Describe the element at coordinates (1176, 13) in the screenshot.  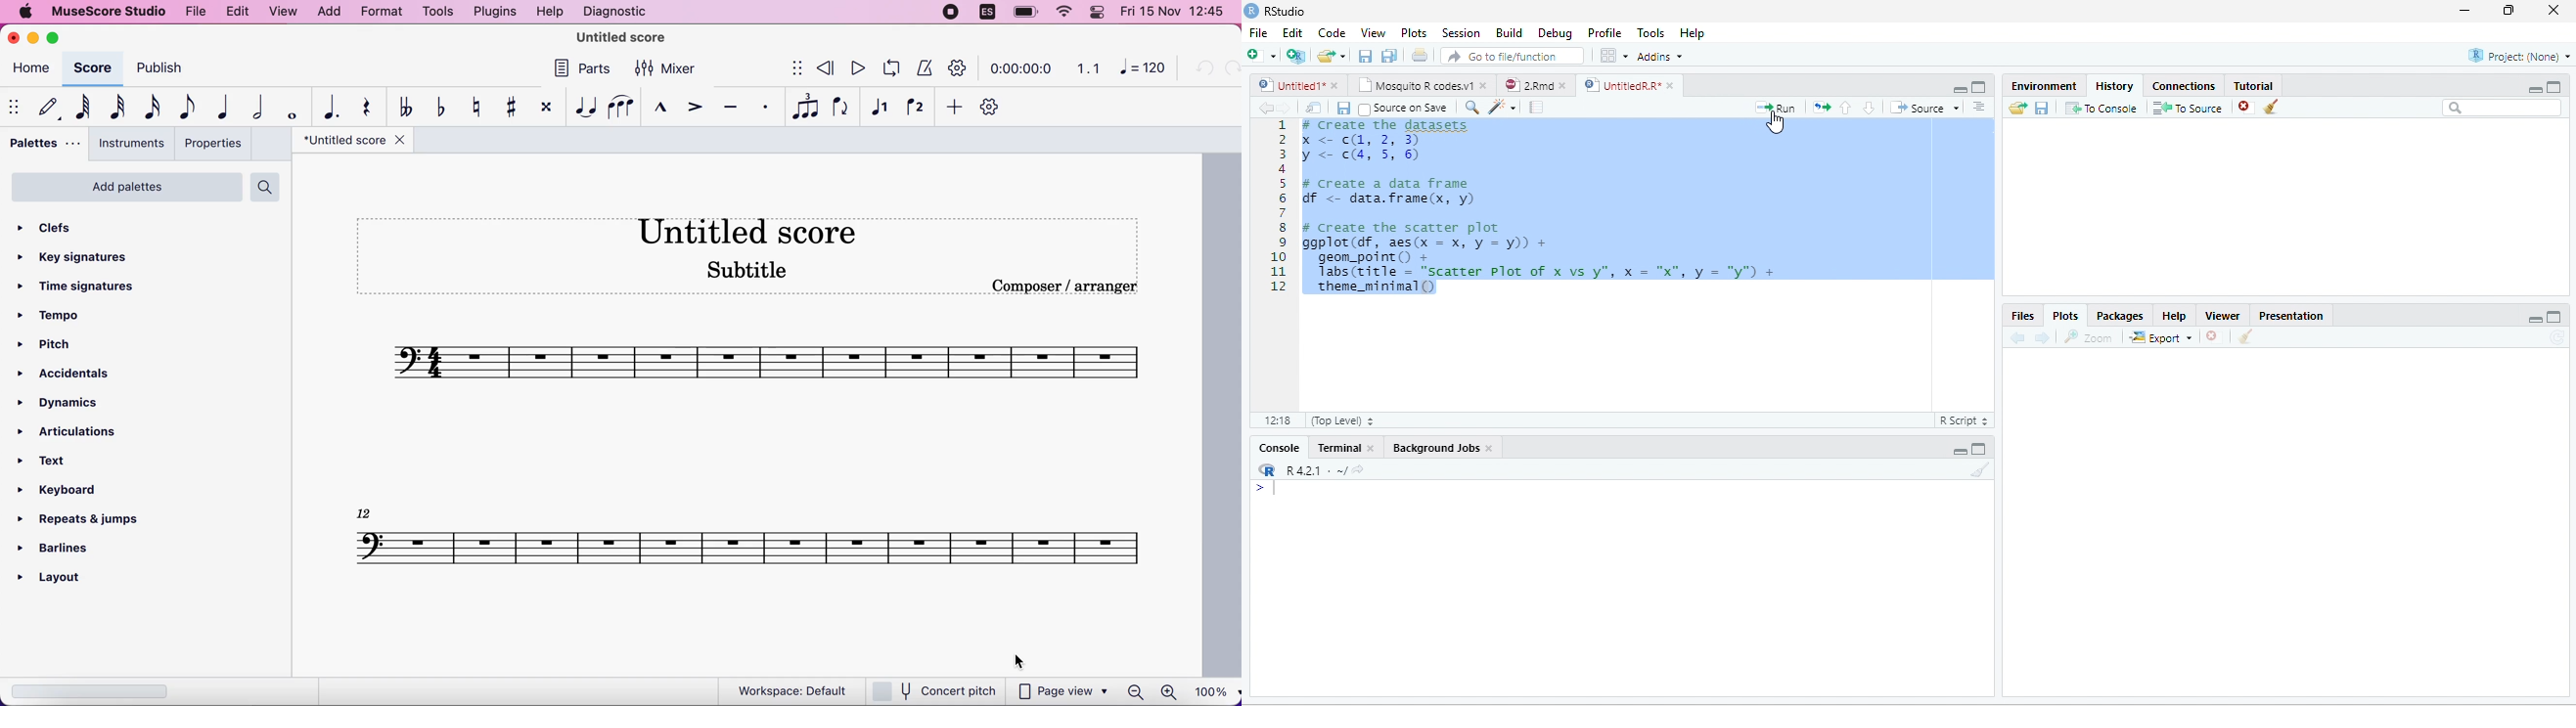
I see `Fri 15 Nov 12:44` at that location.